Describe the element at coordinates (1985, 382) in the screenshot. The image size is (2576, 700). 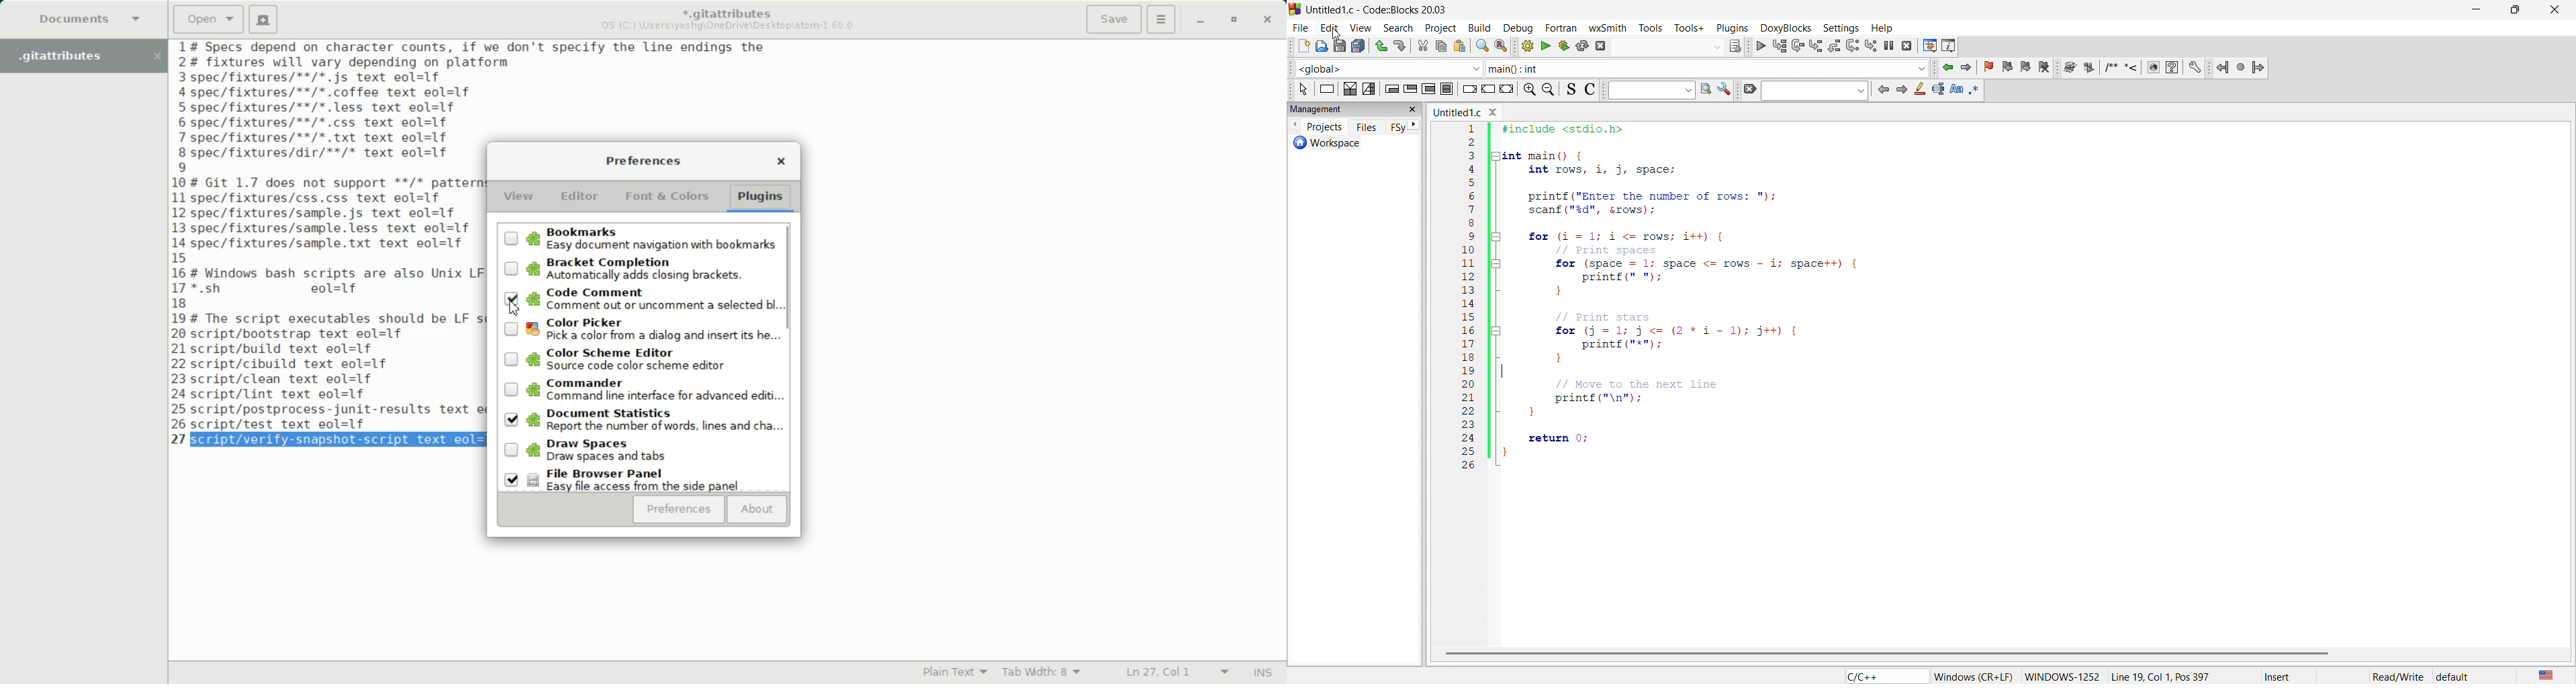
I see `code editor - #include <stdio.h> int main() { int rows, i, j, space; printf("Enter the number of rows: "); scanf("%d", &rows); for (i=1; i<= rows; i++) { // Print spaces for (space 1; space <= rows i; space++) { printf(" "); // Print stars for (j=1;j<= (2* i-1); j++) { printf("*"); // Move to the next line printf("\n"); return 0;` at that location.